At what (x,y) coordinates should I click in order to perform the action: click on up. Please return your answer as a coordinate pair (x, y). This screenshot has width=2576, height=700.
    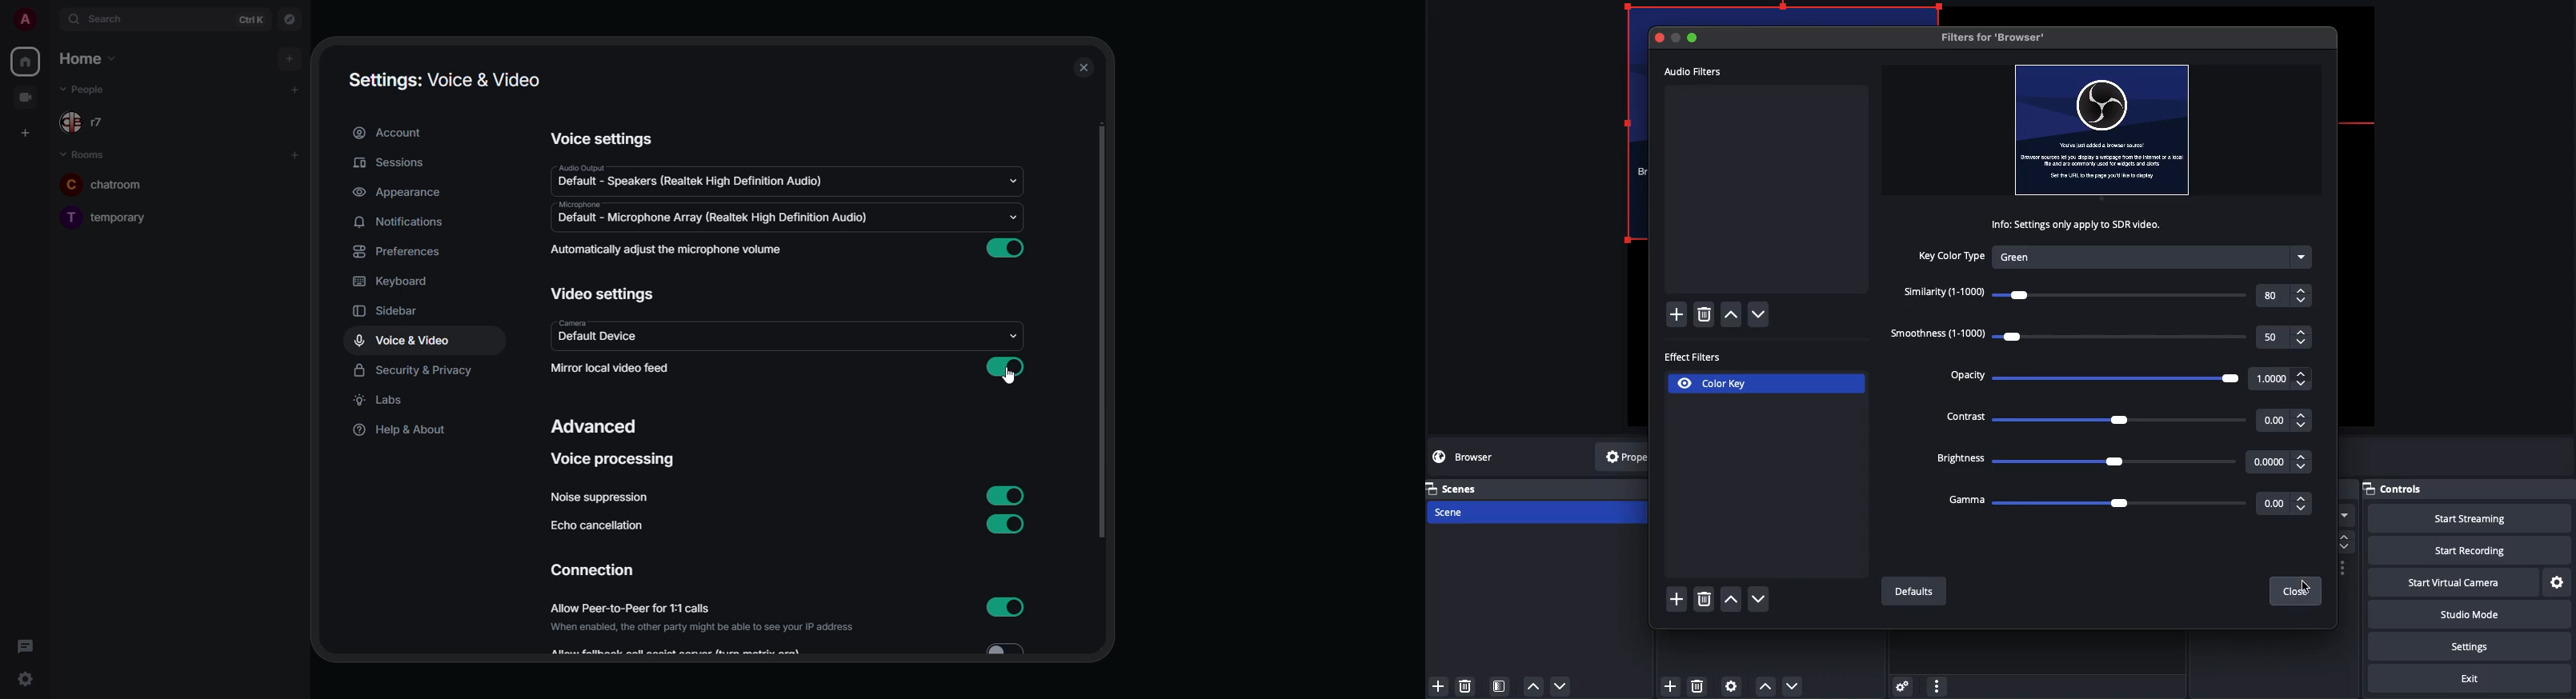
    Looking at the image, I should click on (1533, 685).